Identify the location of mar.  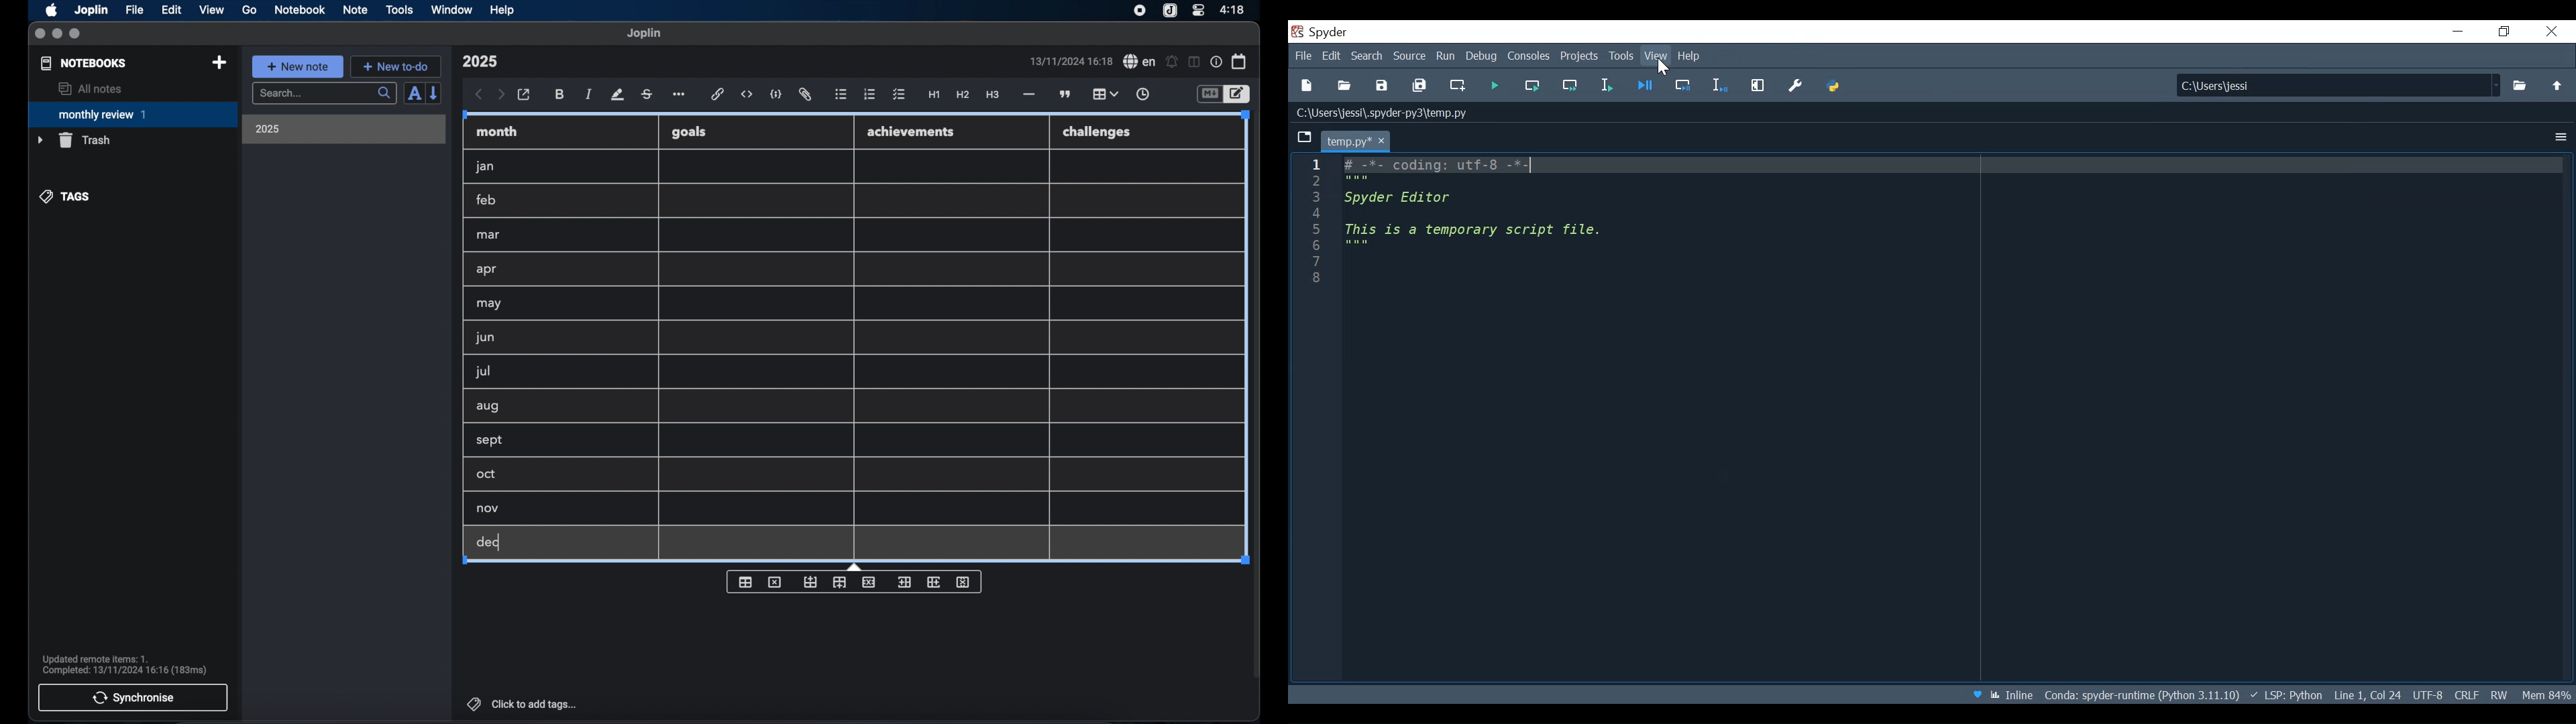
(489, 235).